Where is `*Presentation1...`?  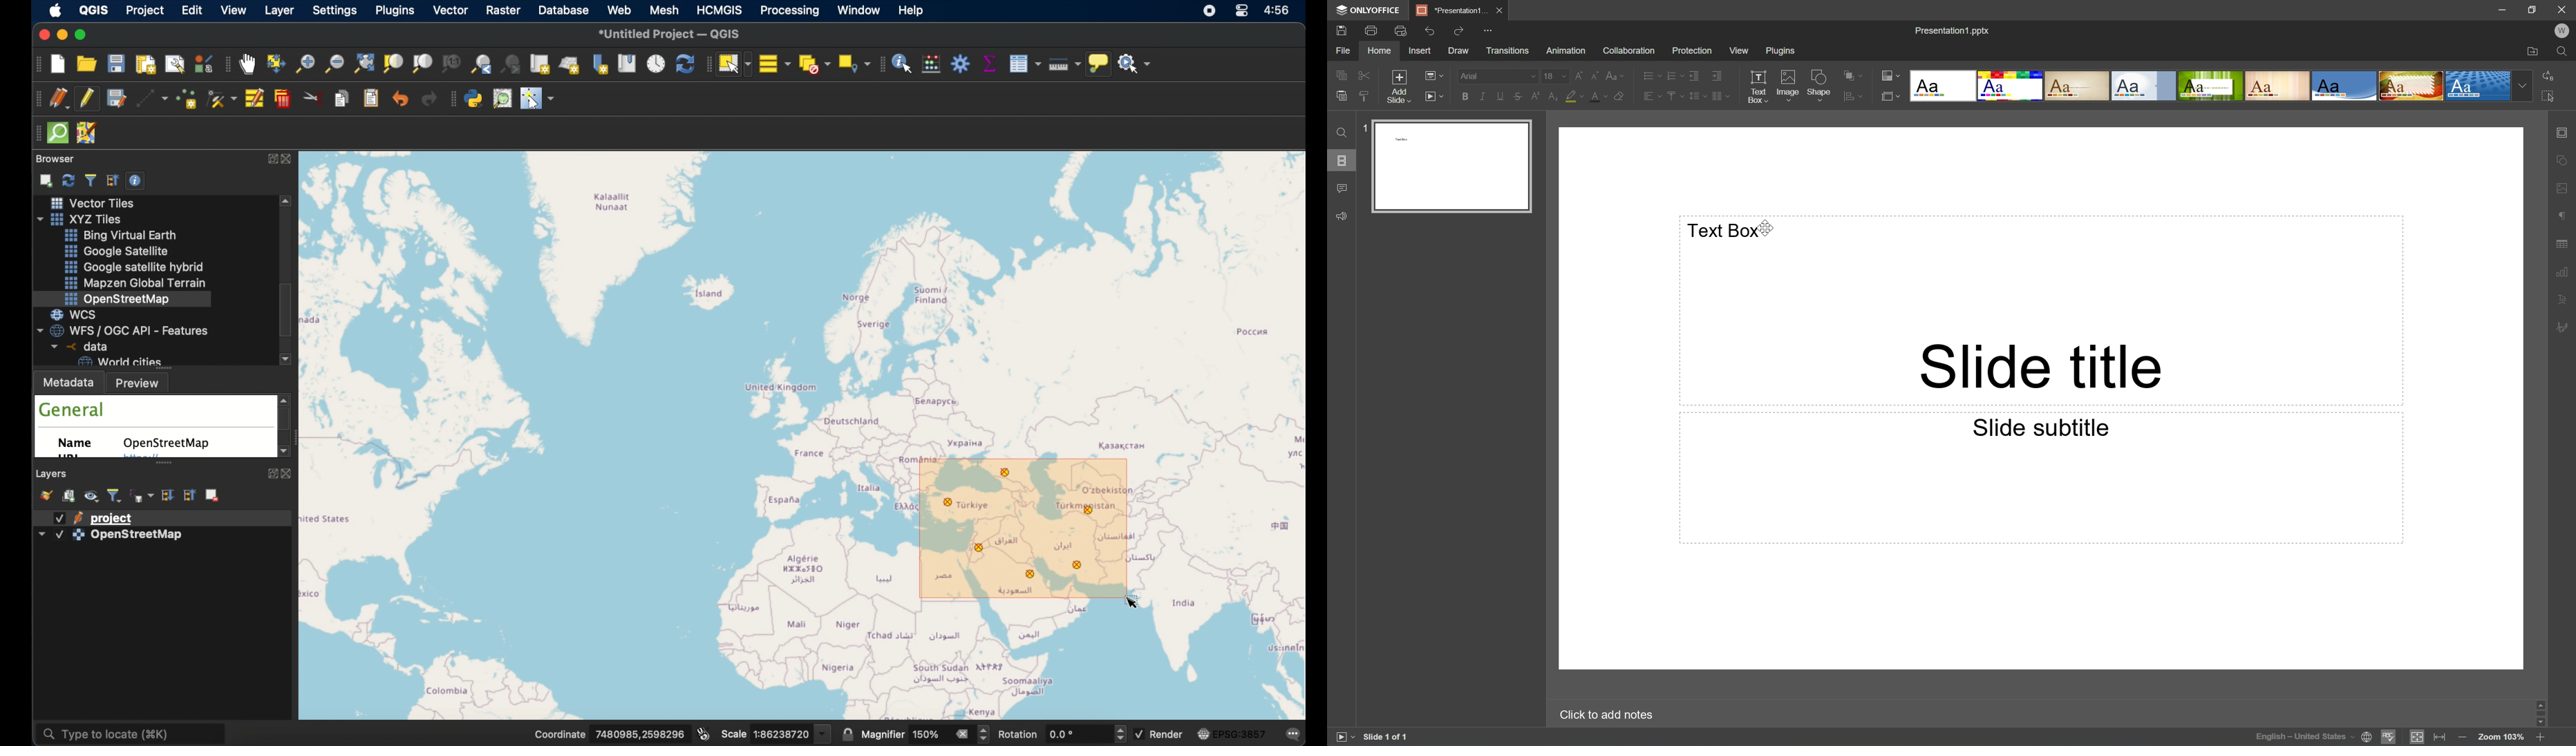
*Presentation1... is located at coordinates (1451, 11).